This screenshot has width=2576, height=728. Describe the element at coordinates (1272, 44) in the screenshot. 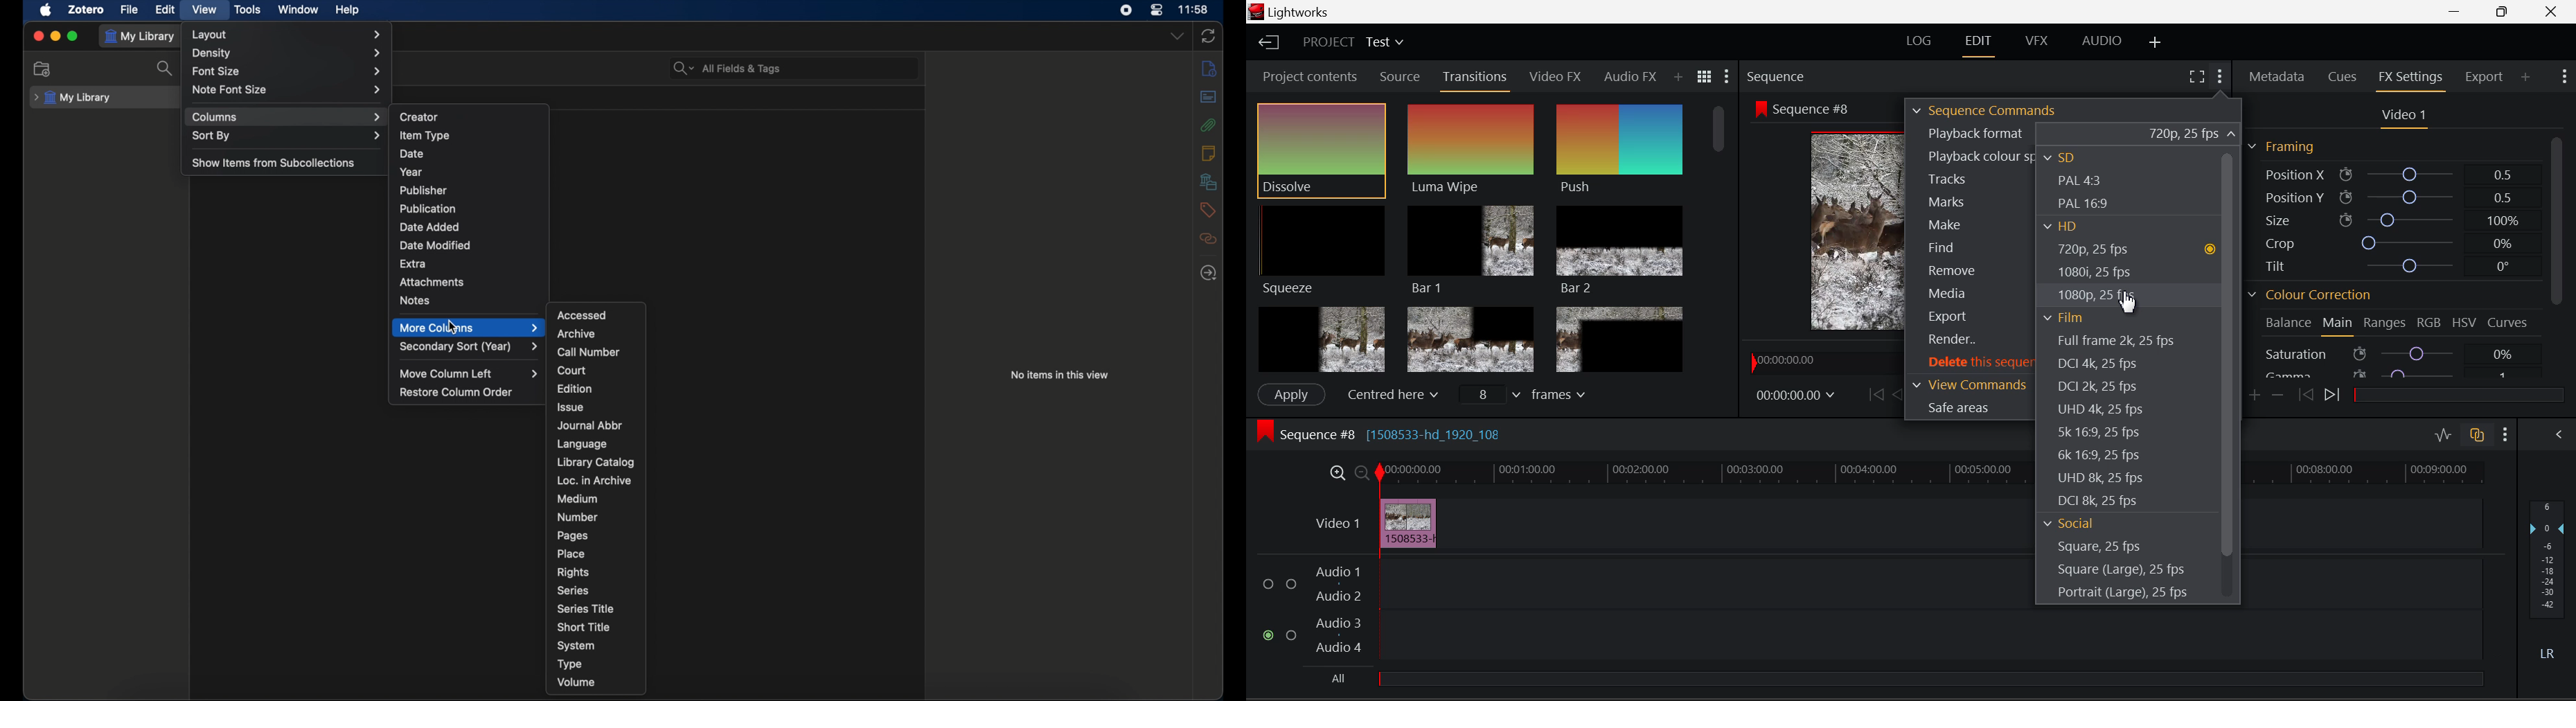

I see `Back to Homepage` at that location.